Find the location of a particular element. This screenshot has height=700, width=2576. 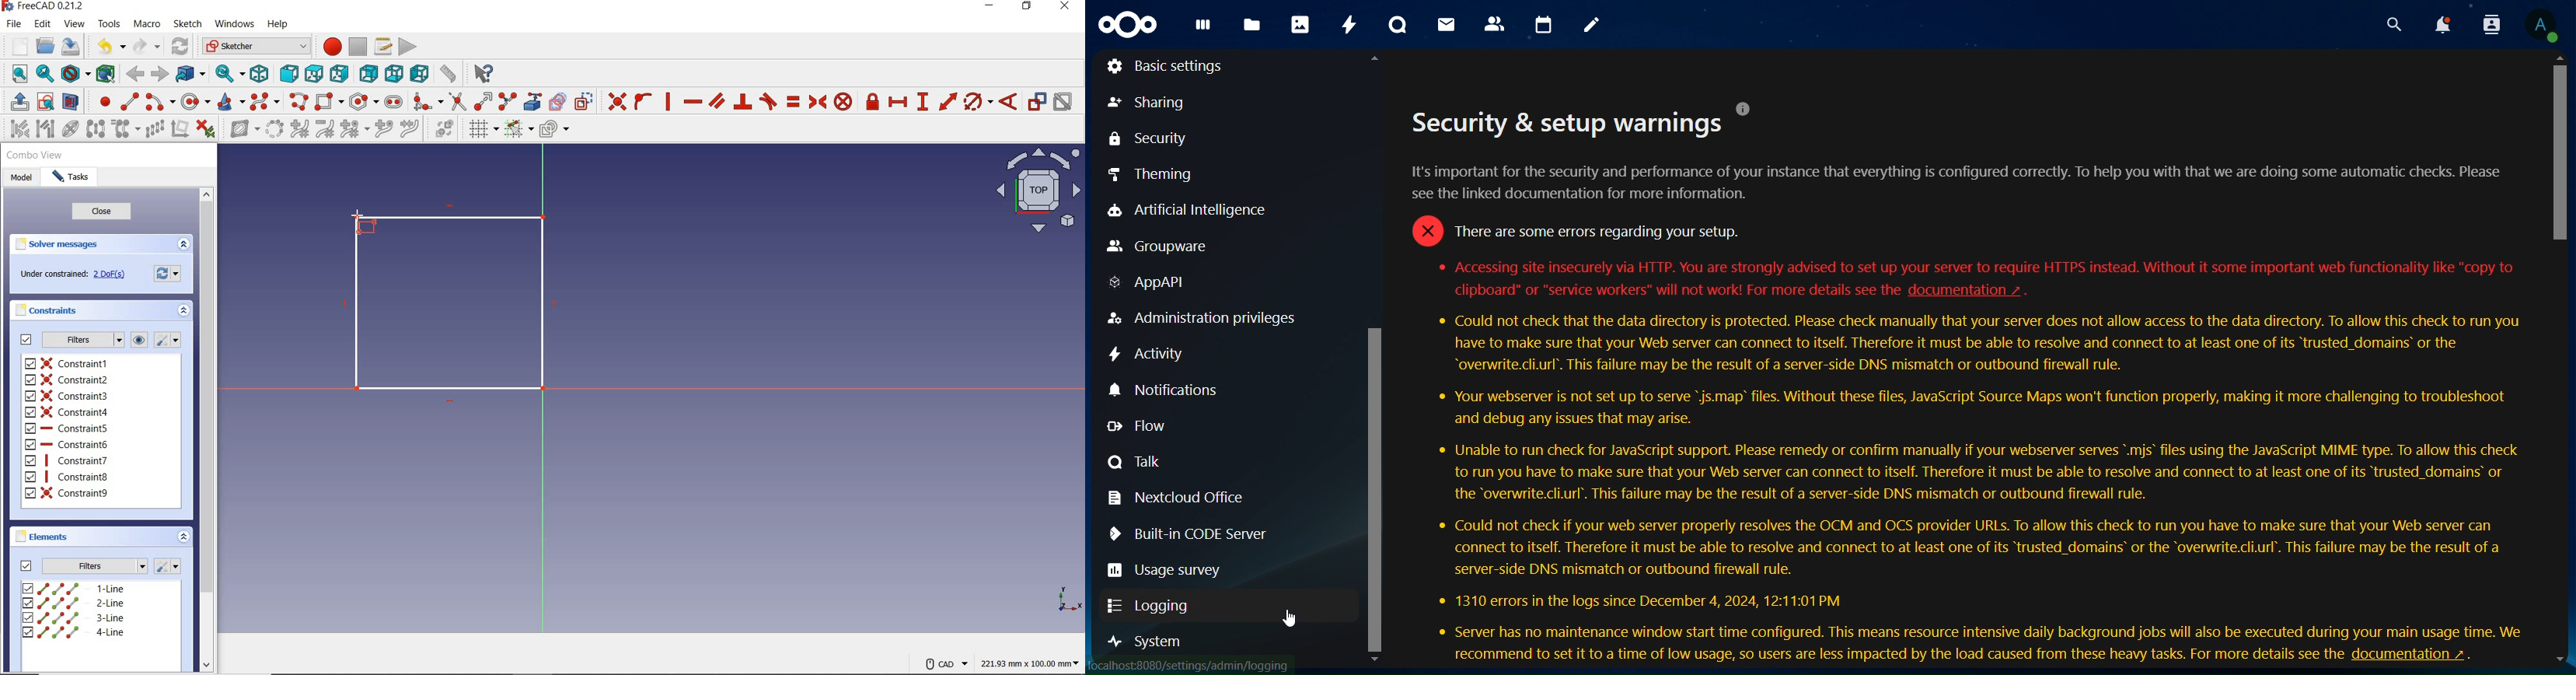

redo is located at coordinates (147, 47).